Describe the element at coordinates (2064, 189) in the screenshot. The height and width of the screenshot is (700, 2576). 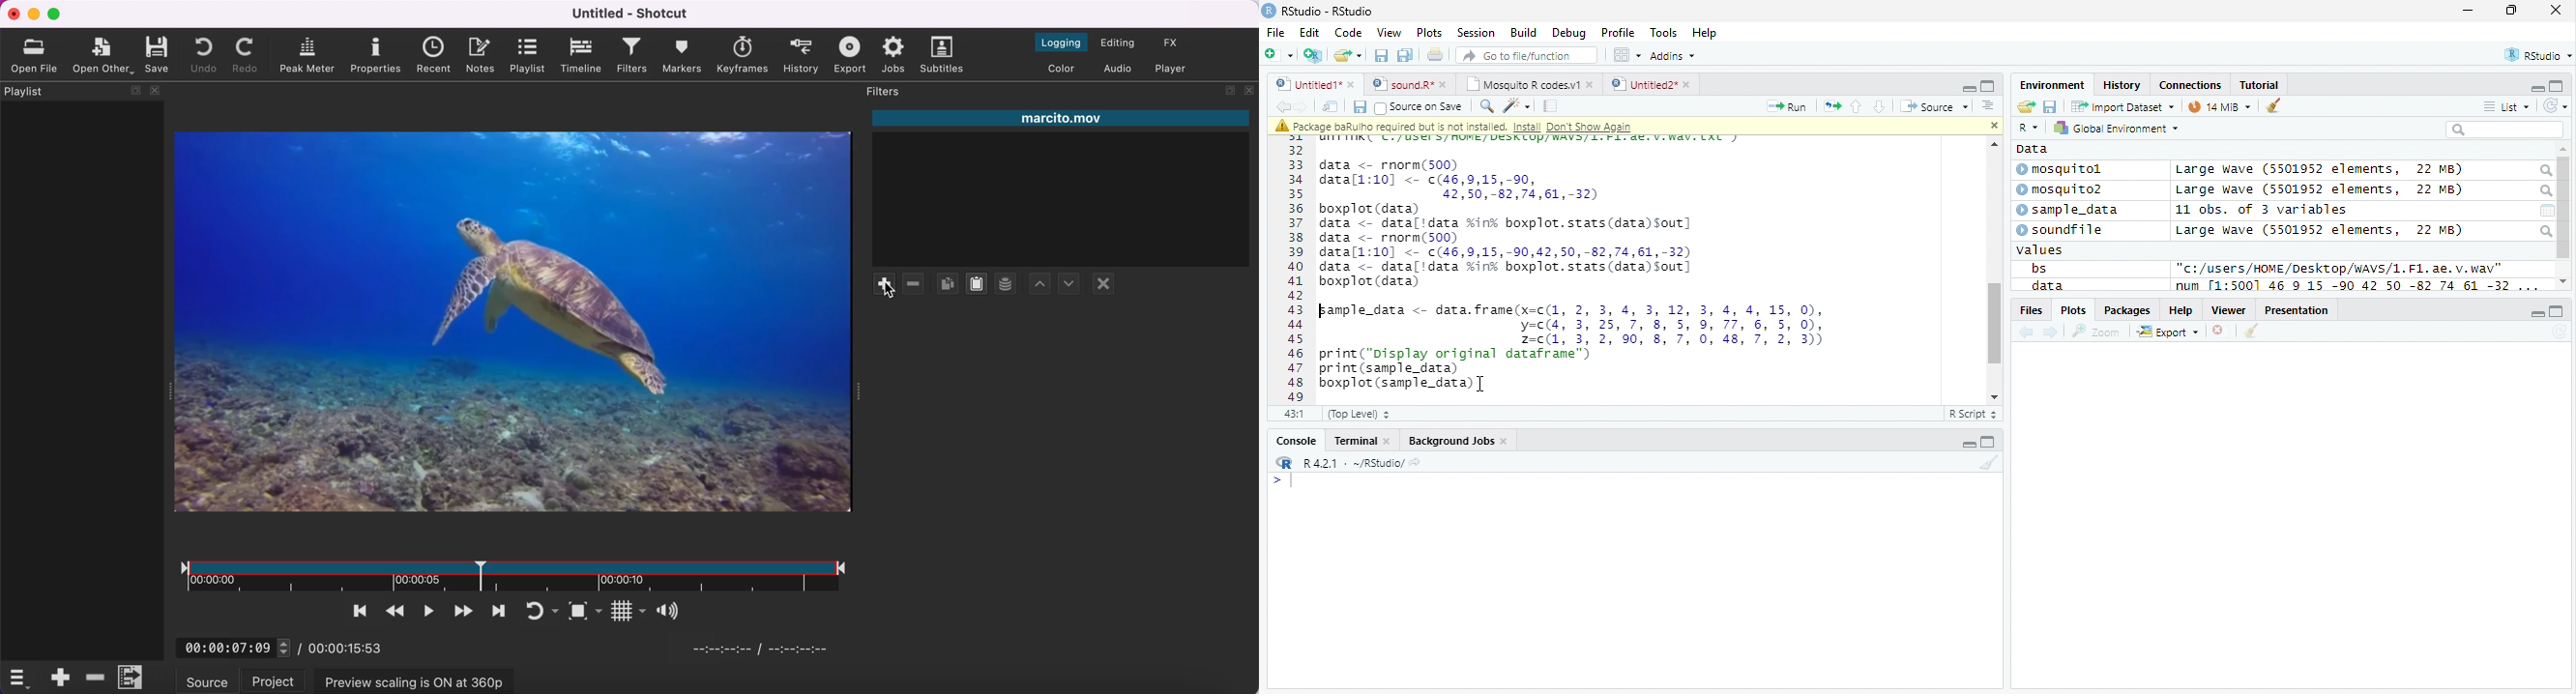
I see `mosquito2` at that location.